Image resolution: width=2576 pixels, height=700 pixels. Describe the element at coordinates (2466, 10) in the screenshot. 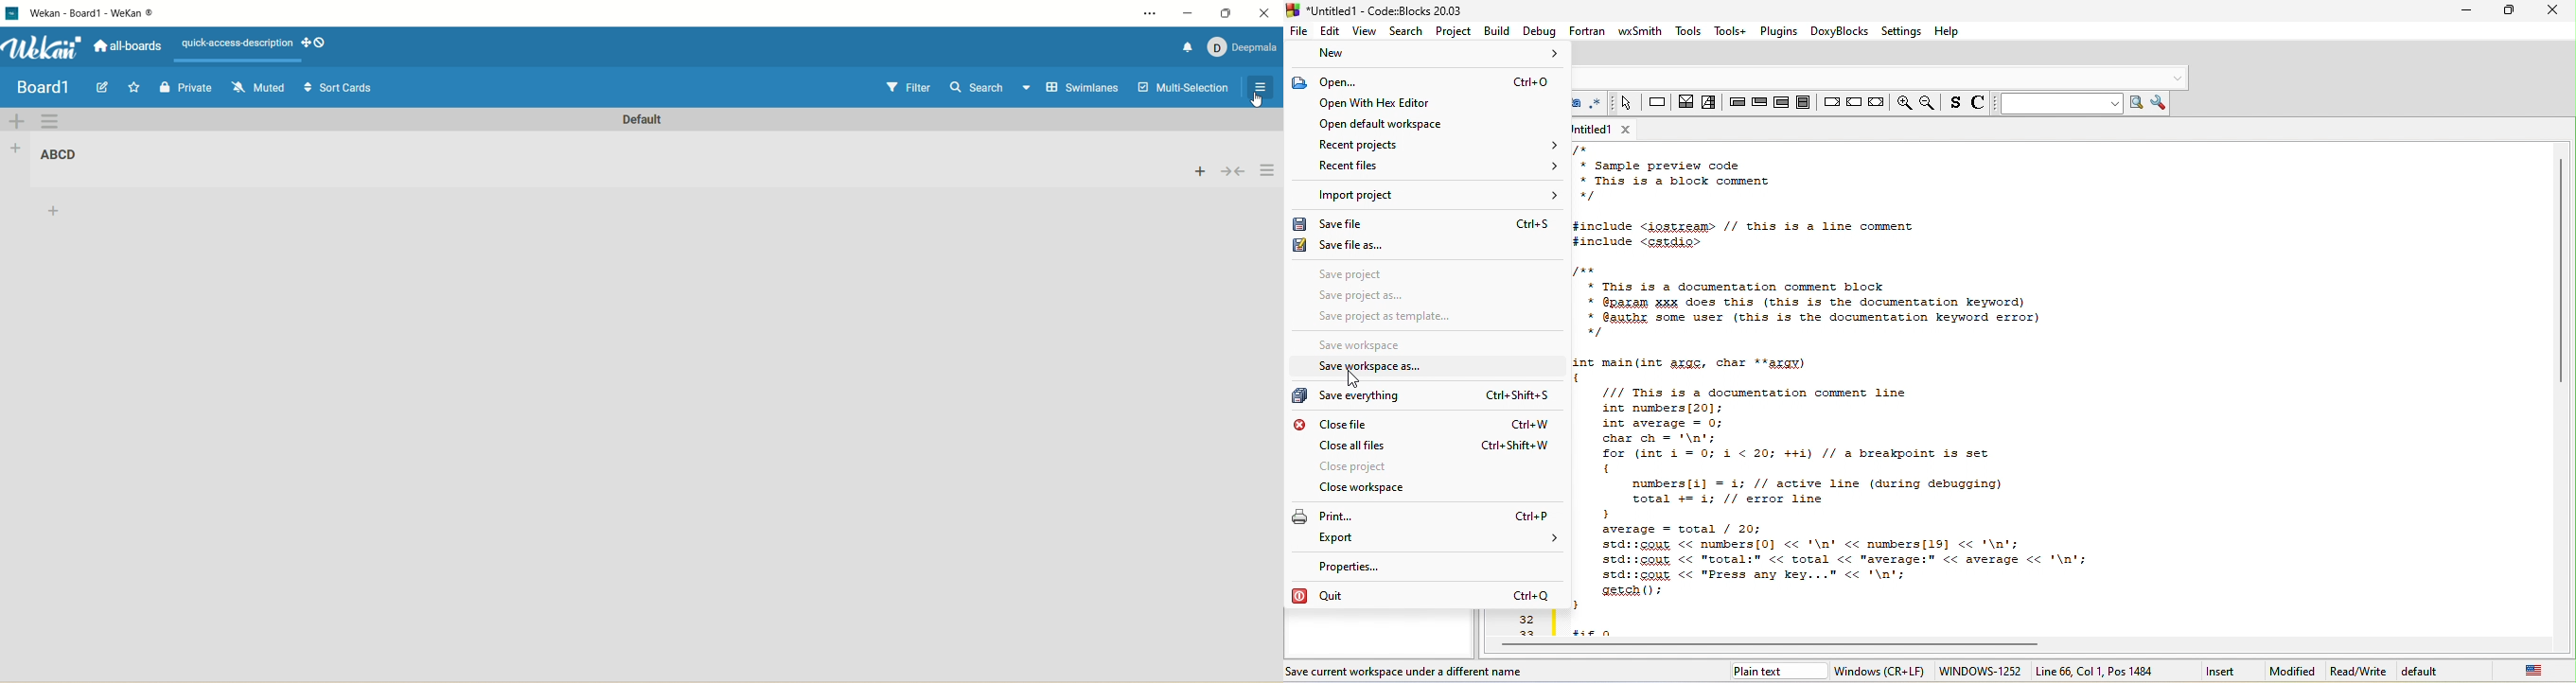

I see `minimize` at that location.